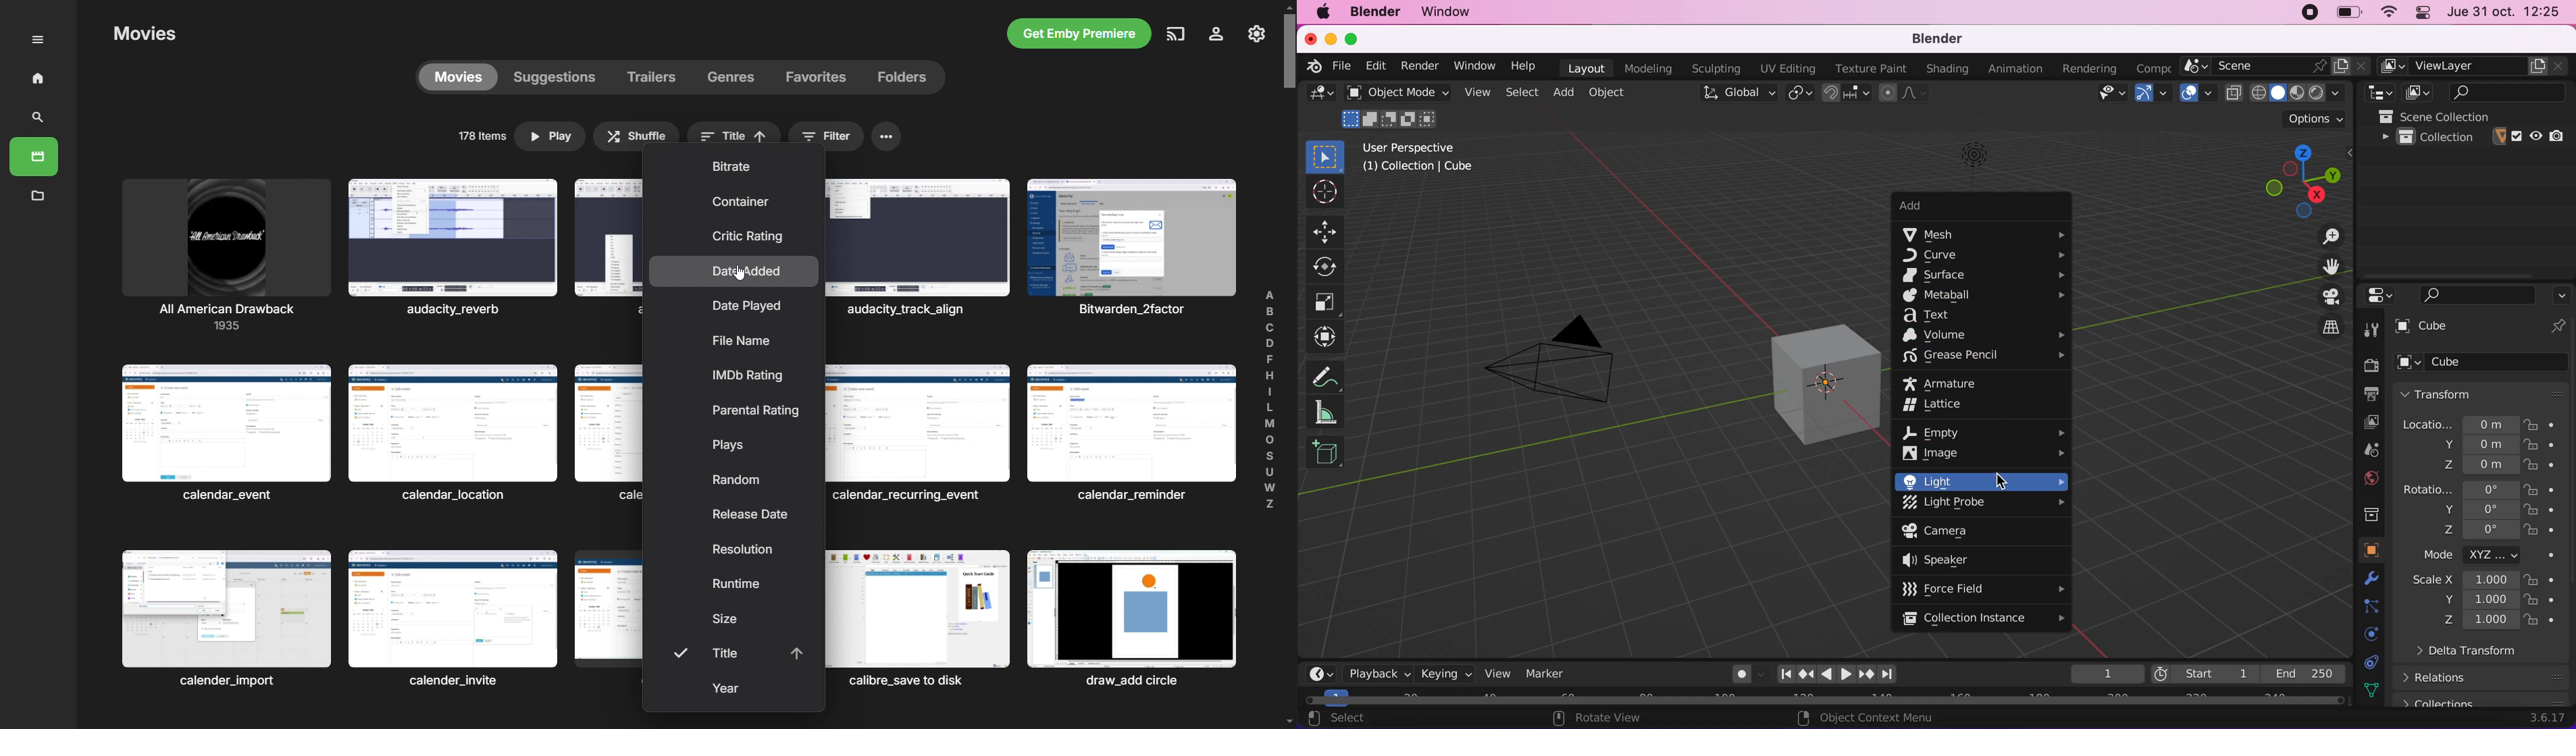 Image resolution: width=2576 pixels, height=756 pixels. I want to click on curve, so click(1987, 256).